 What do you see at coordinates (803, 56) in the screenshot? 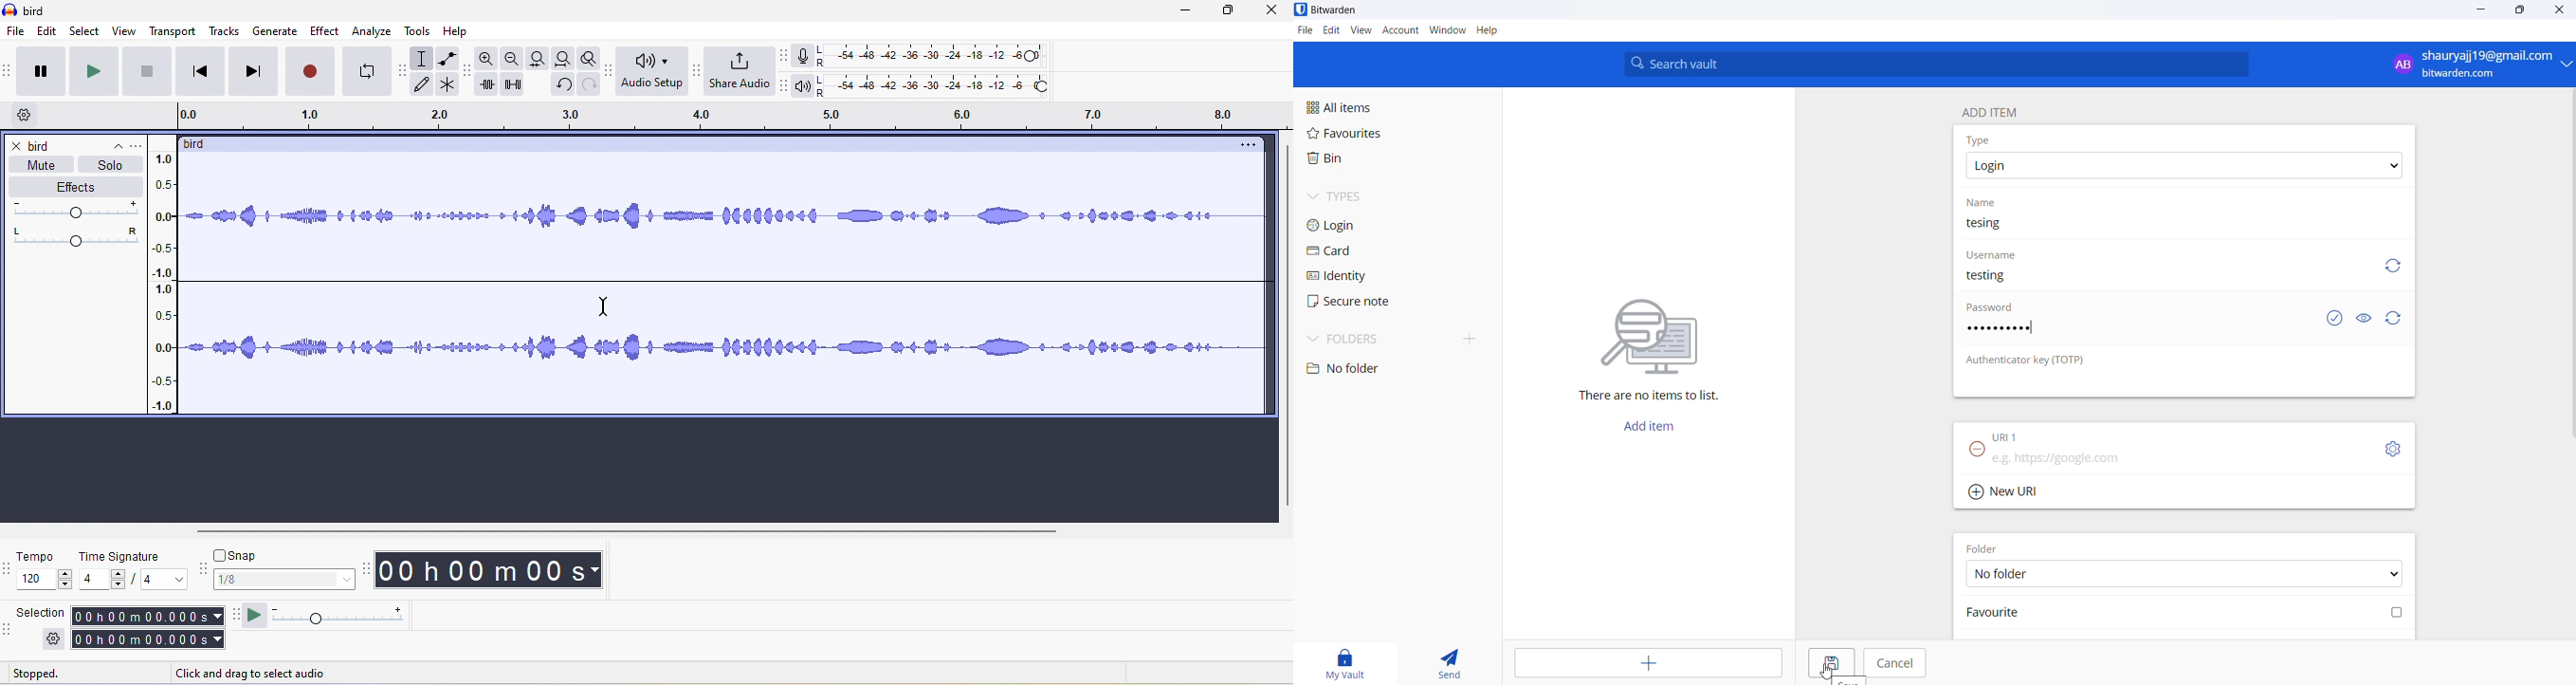
I see `record meter` at bounding box center [803, 56].